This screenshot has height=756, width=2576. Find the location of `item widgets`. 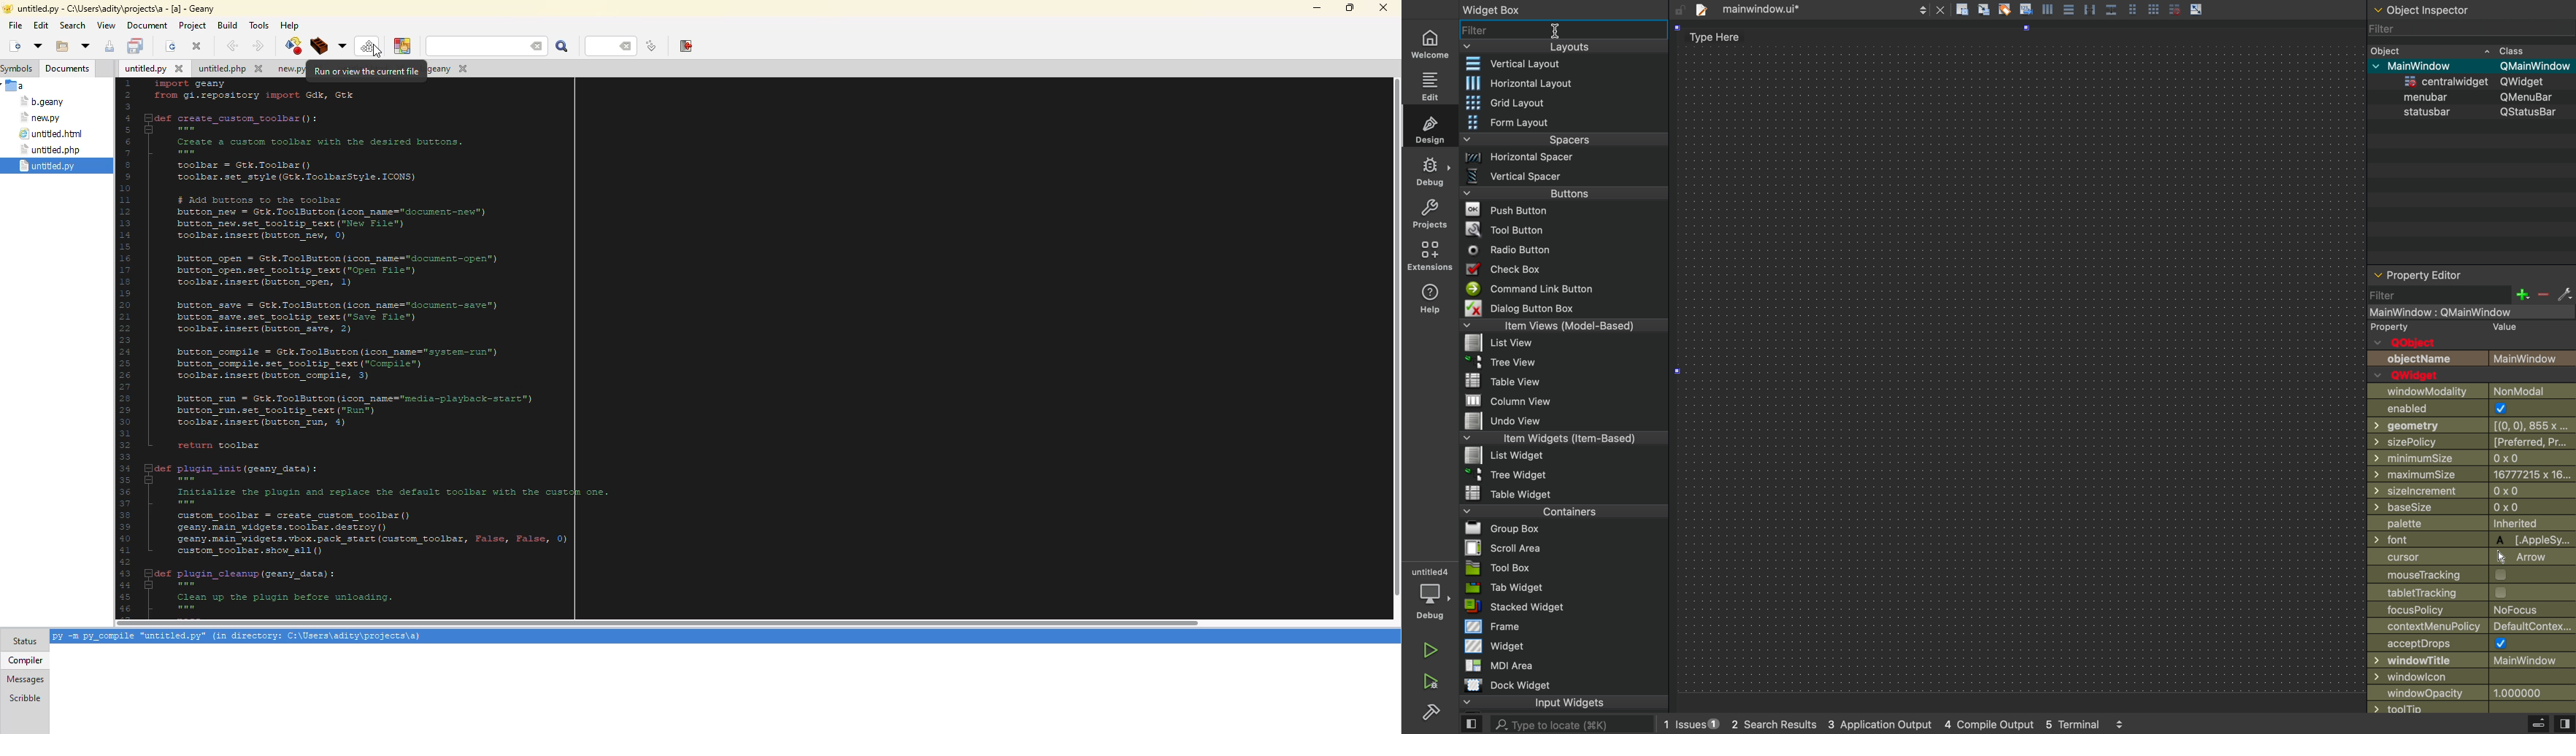

item widgets is located at coordinates (1561, 438).